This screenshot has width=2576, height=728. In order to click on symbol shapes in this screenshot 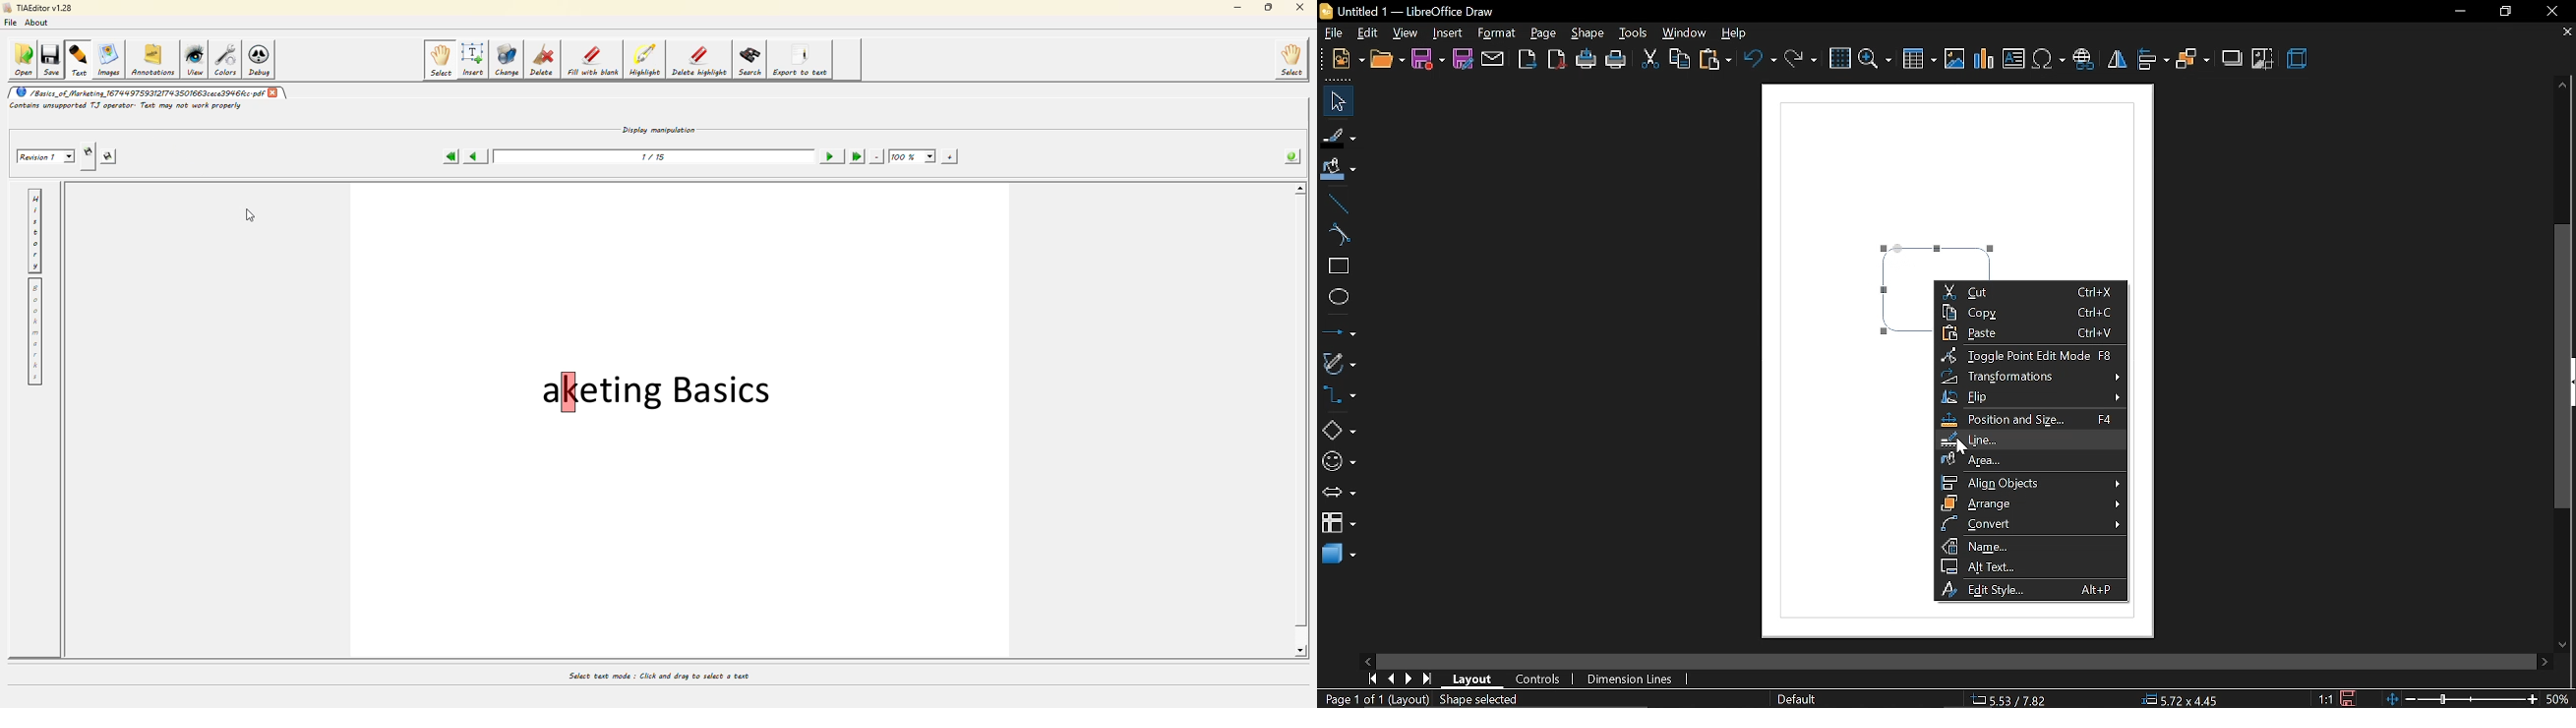, I will do `click(1338, 462)`.